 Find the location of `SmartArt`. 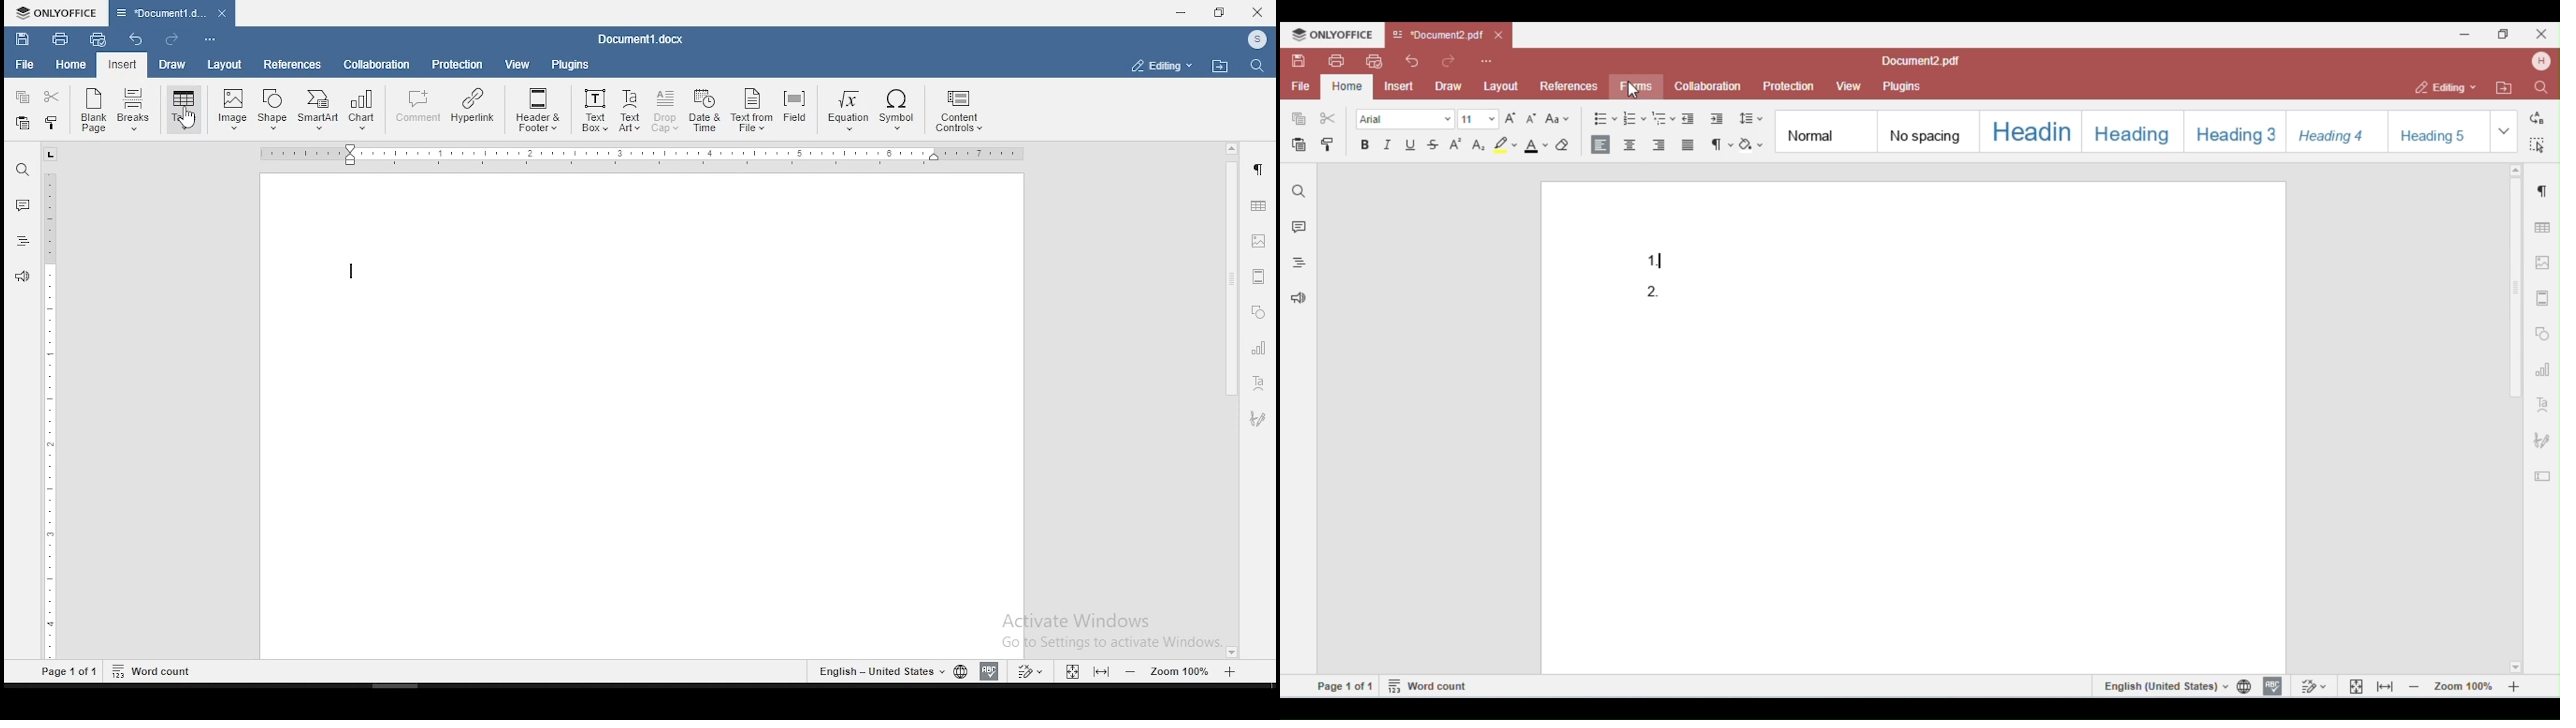

SmartArt is located at coordinates (317, 110).